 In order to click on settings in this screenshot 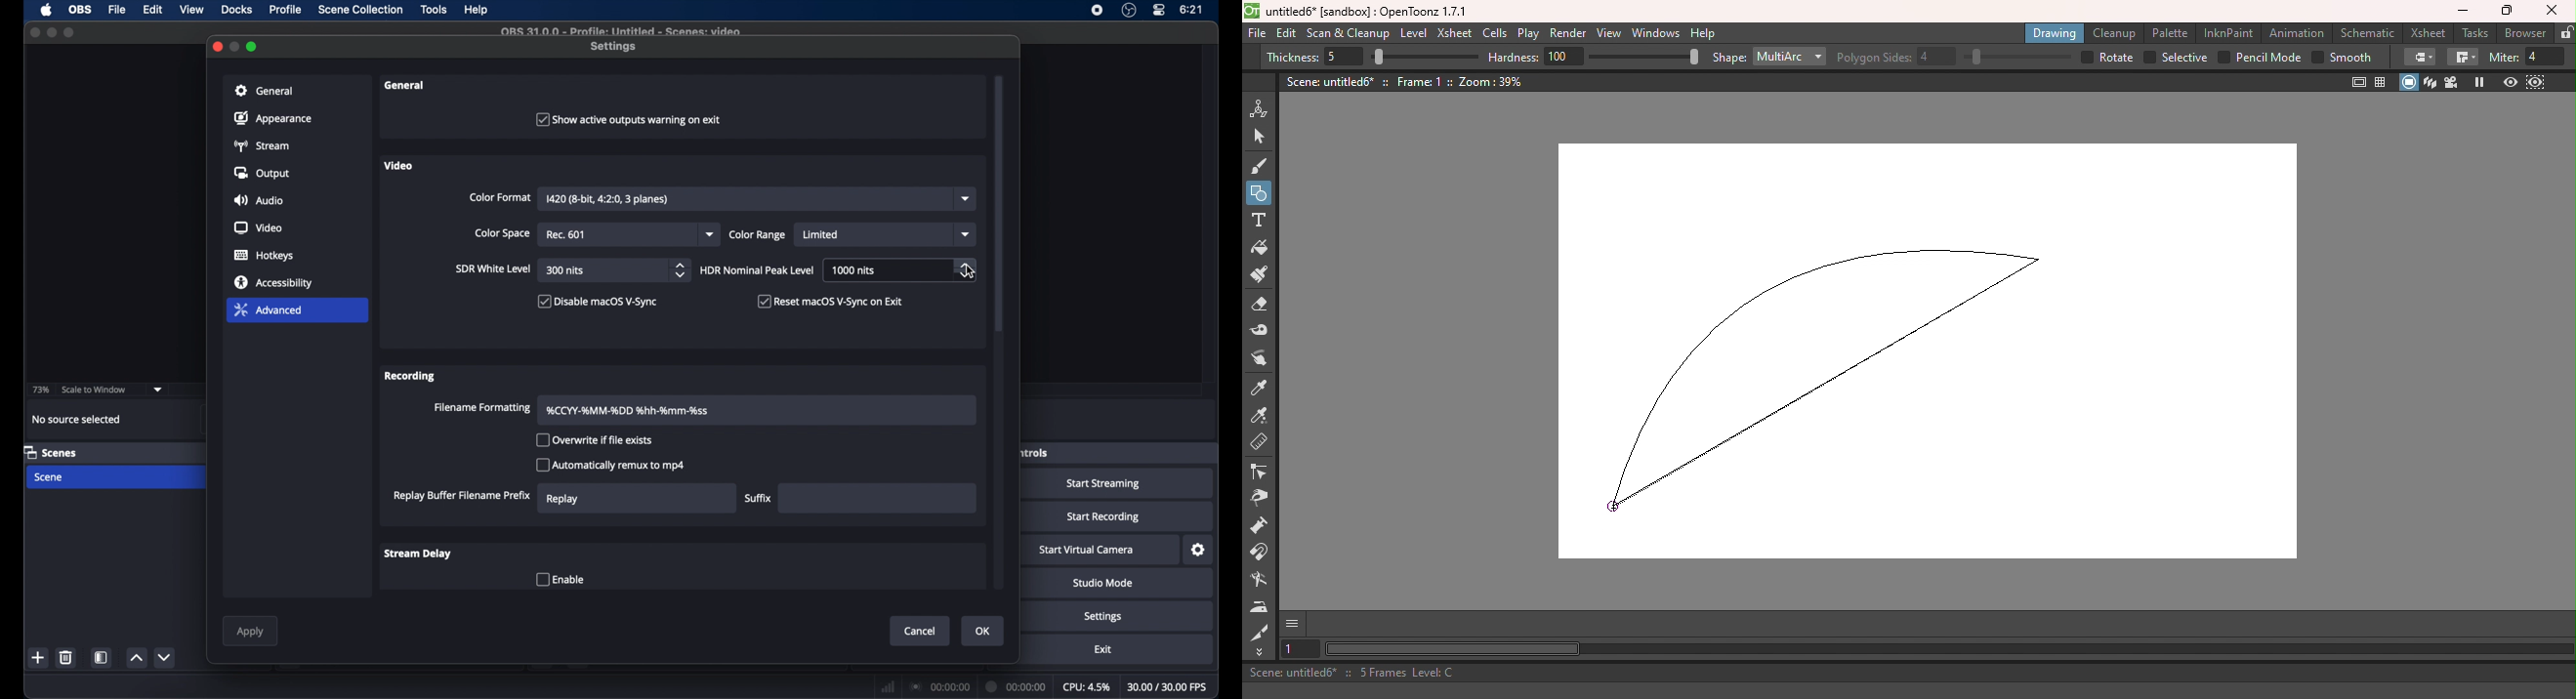, I will do `click(614, 47)`.